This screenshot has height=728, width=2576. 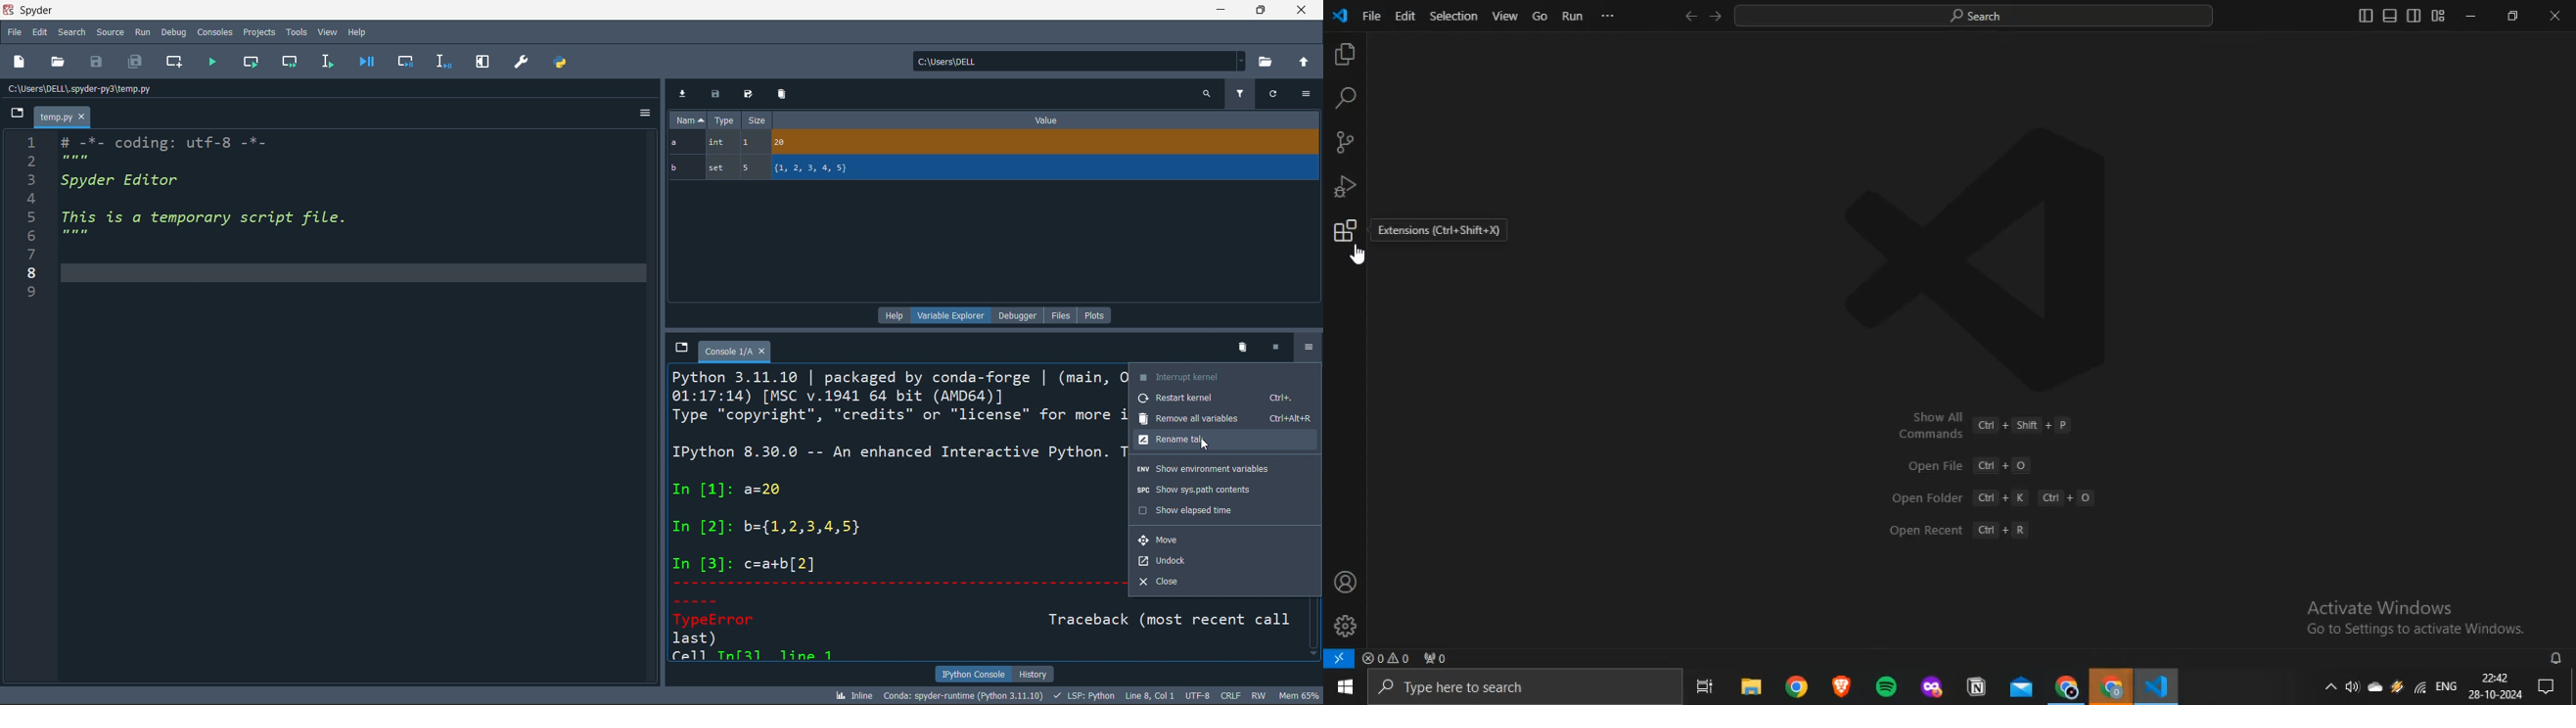 I want to click on open directory, so click(x=1268, y=61).